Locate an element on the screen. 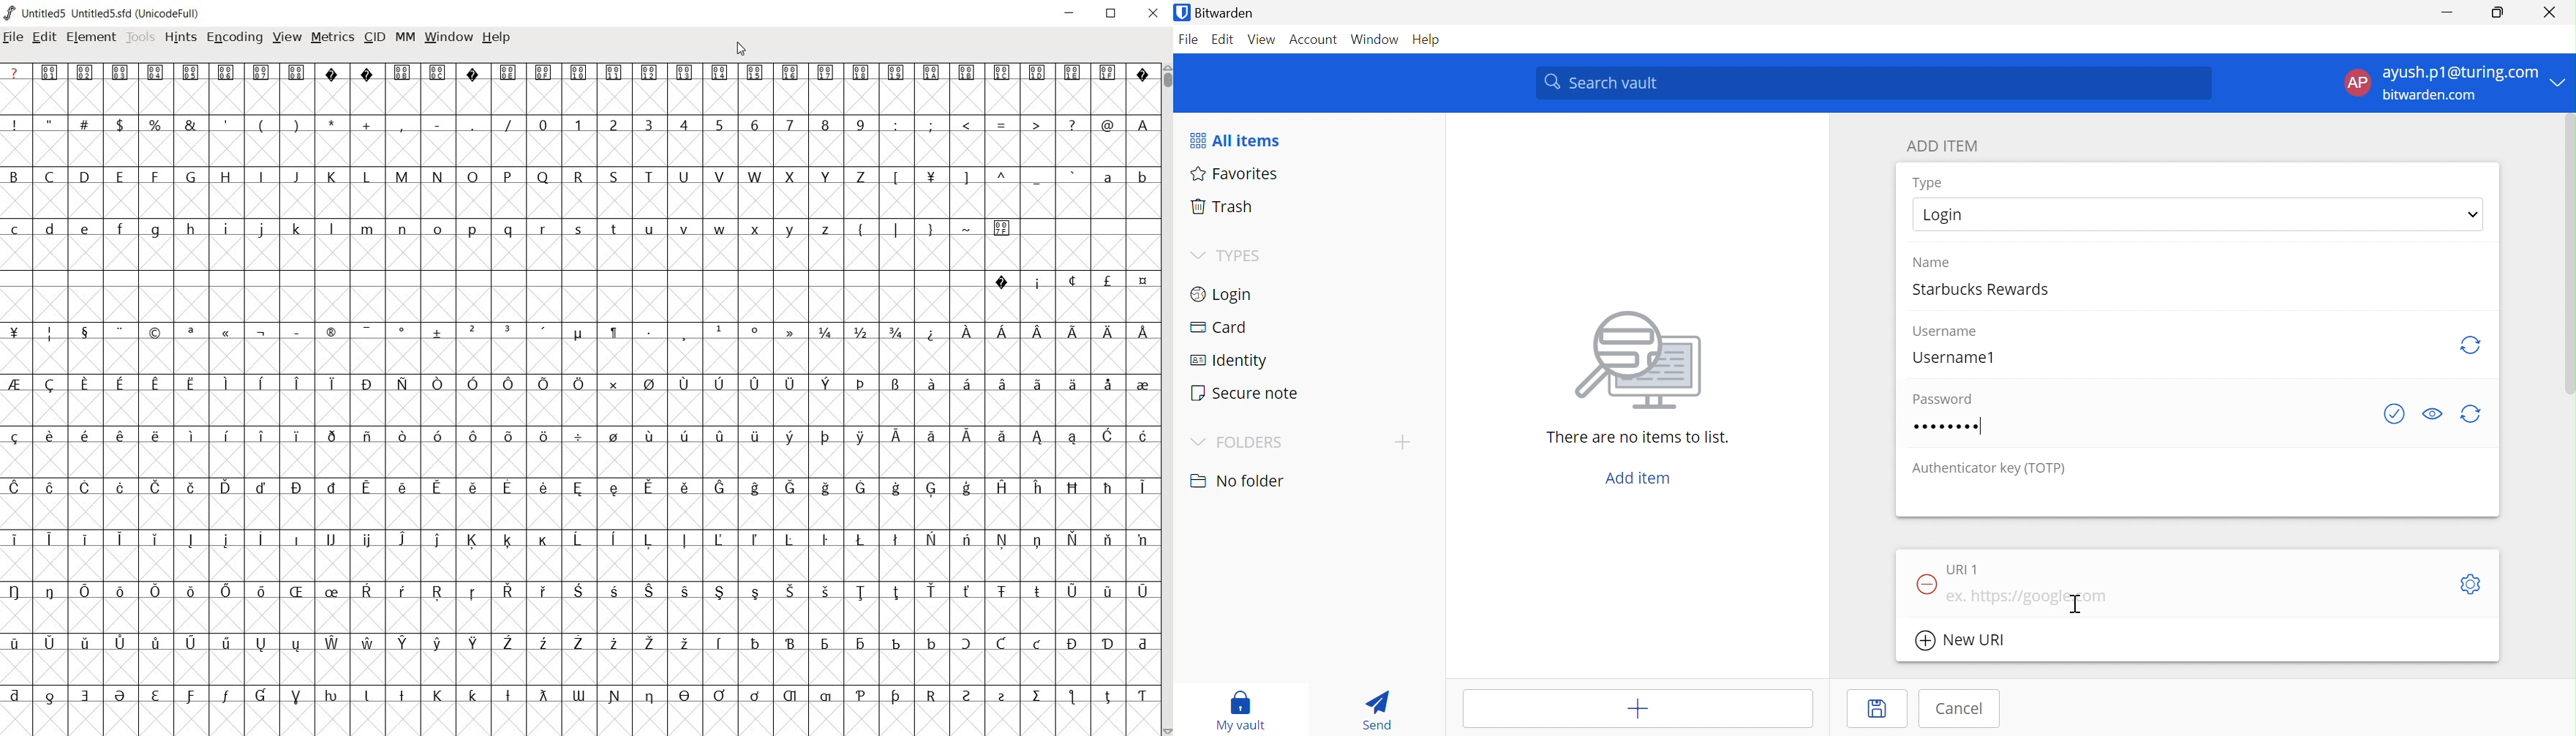 This screenshot has width=2576, height=756. Symbol is located at coordinates (508, 696).